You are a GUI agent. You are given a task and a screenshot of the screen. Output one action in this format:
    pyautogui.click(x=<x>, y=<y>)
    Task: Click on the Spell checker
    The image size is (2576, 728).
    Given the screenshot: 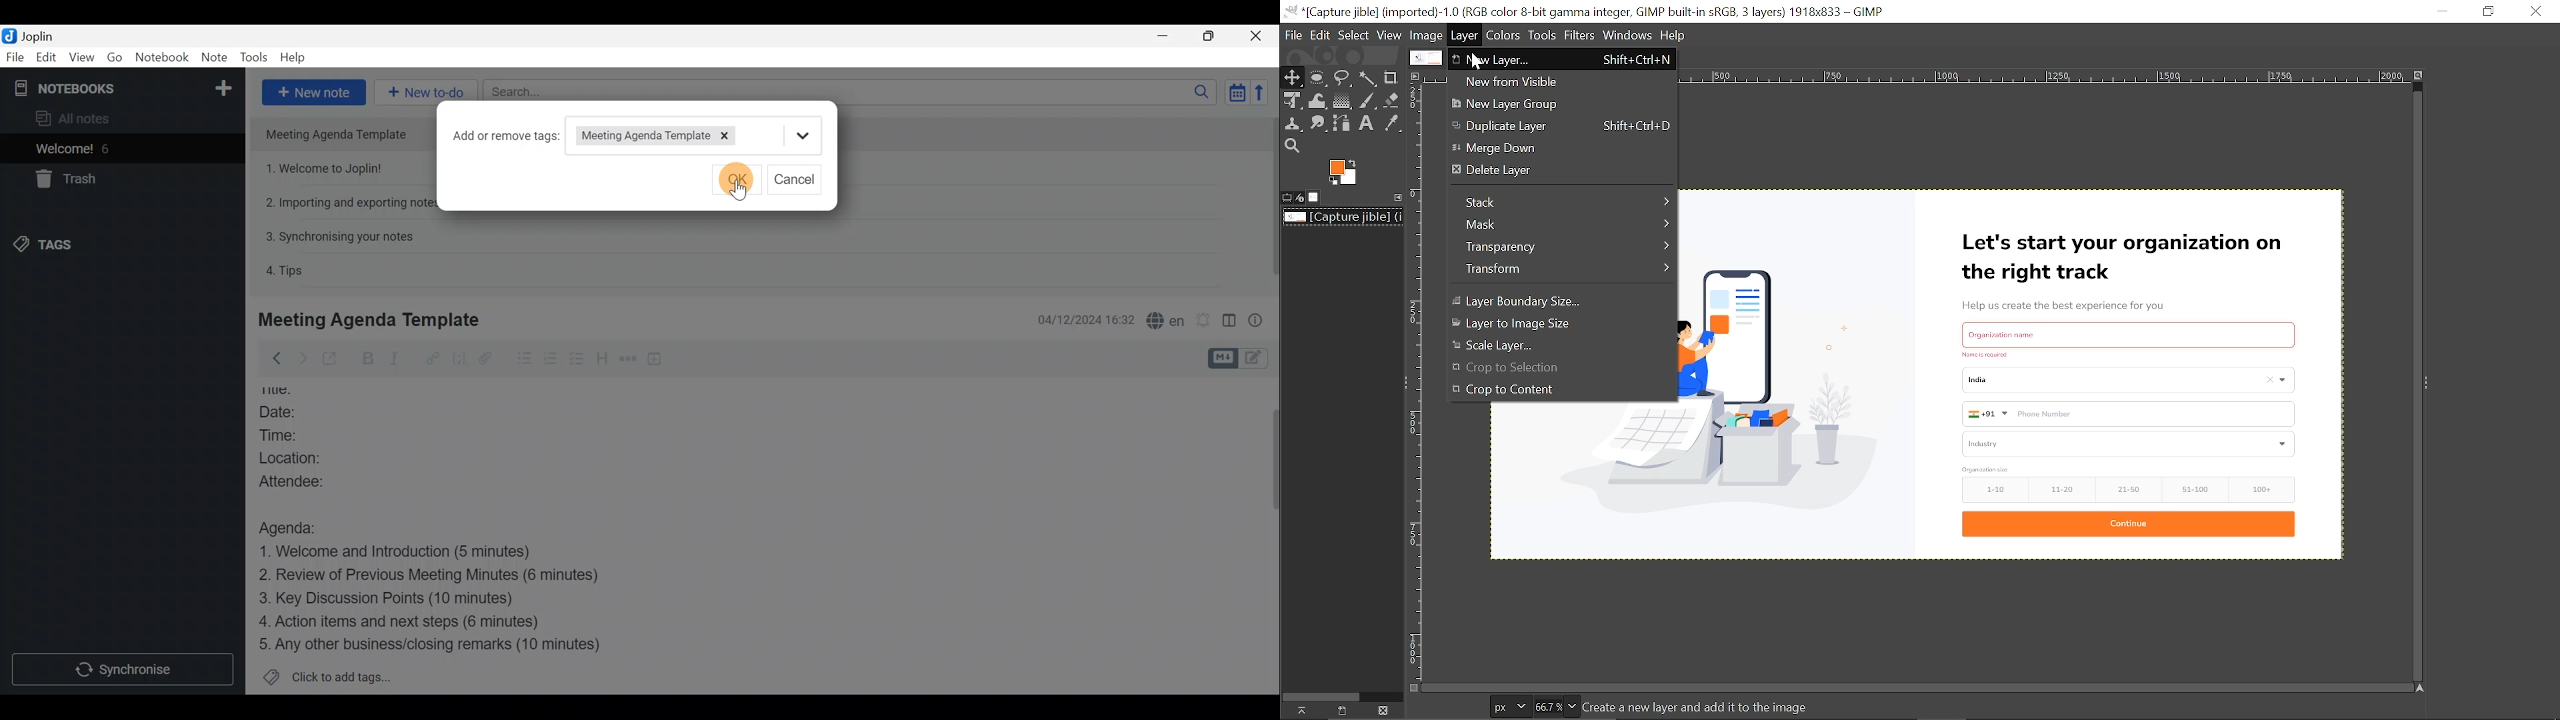 What is the action you would take?
    pyautogui.click(x=1167, y=319)
    